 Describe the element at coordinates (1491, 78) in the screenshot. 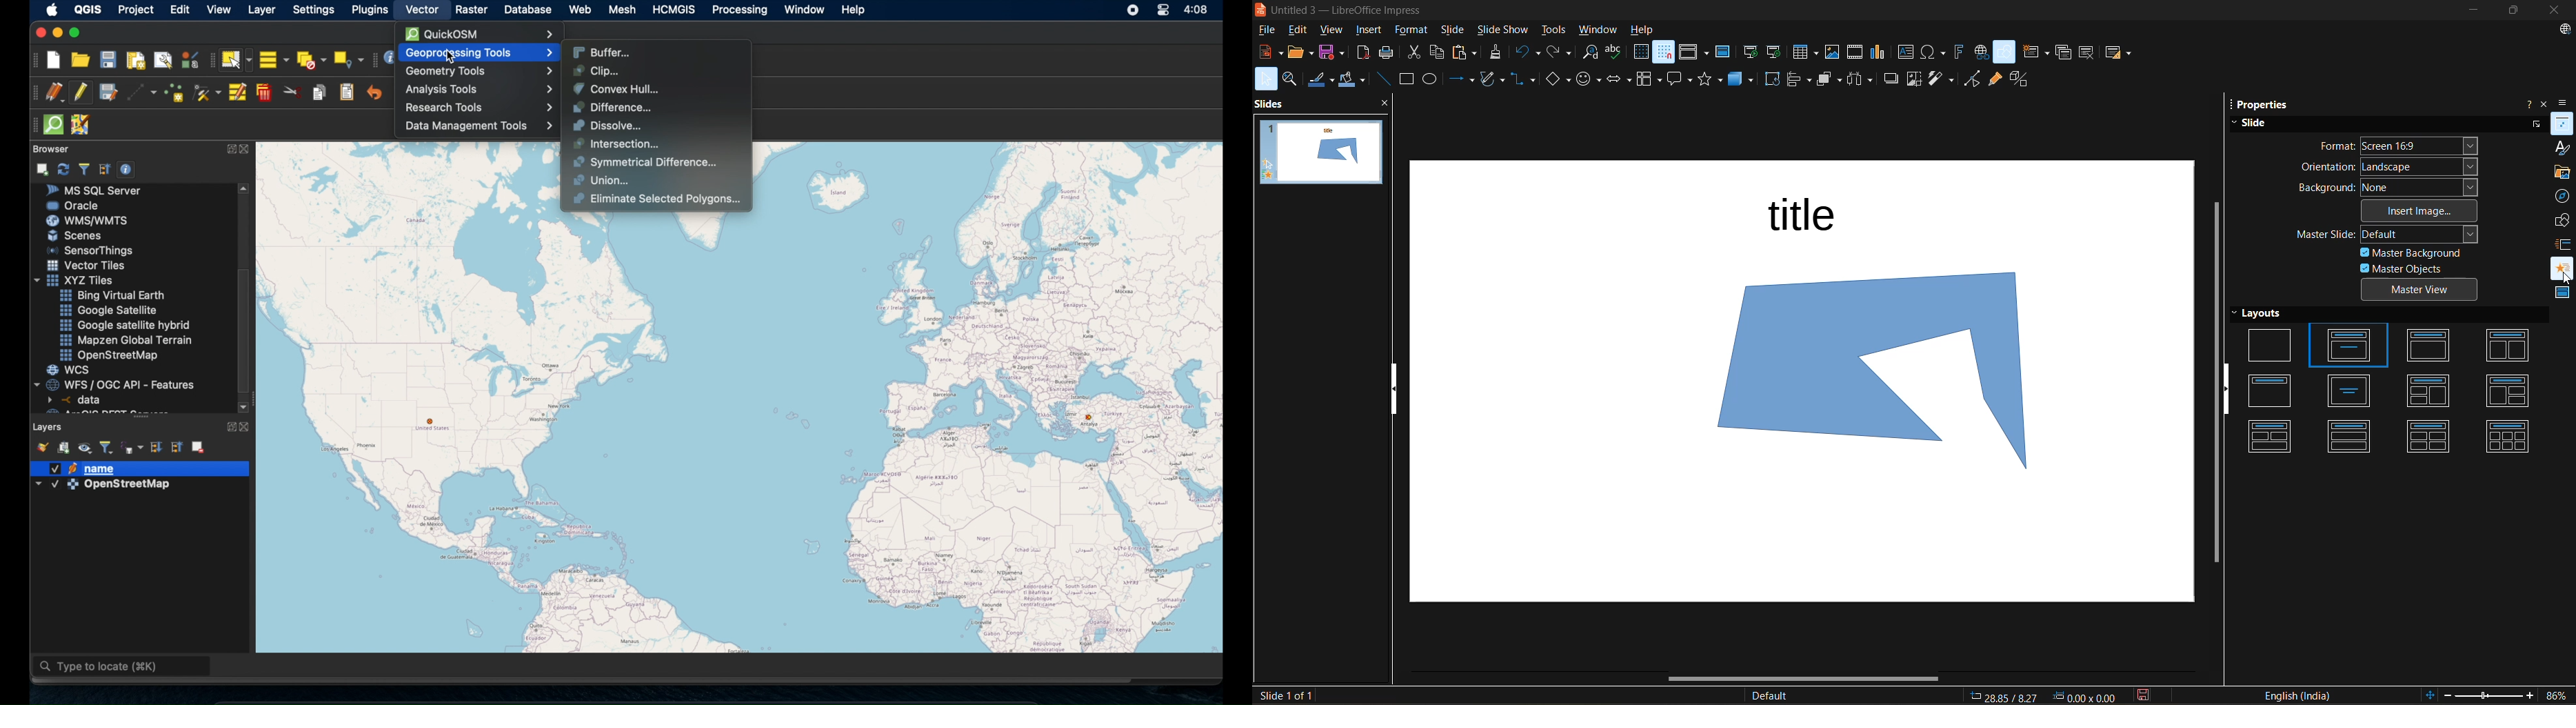

I see `shapes and polygons` at that location.